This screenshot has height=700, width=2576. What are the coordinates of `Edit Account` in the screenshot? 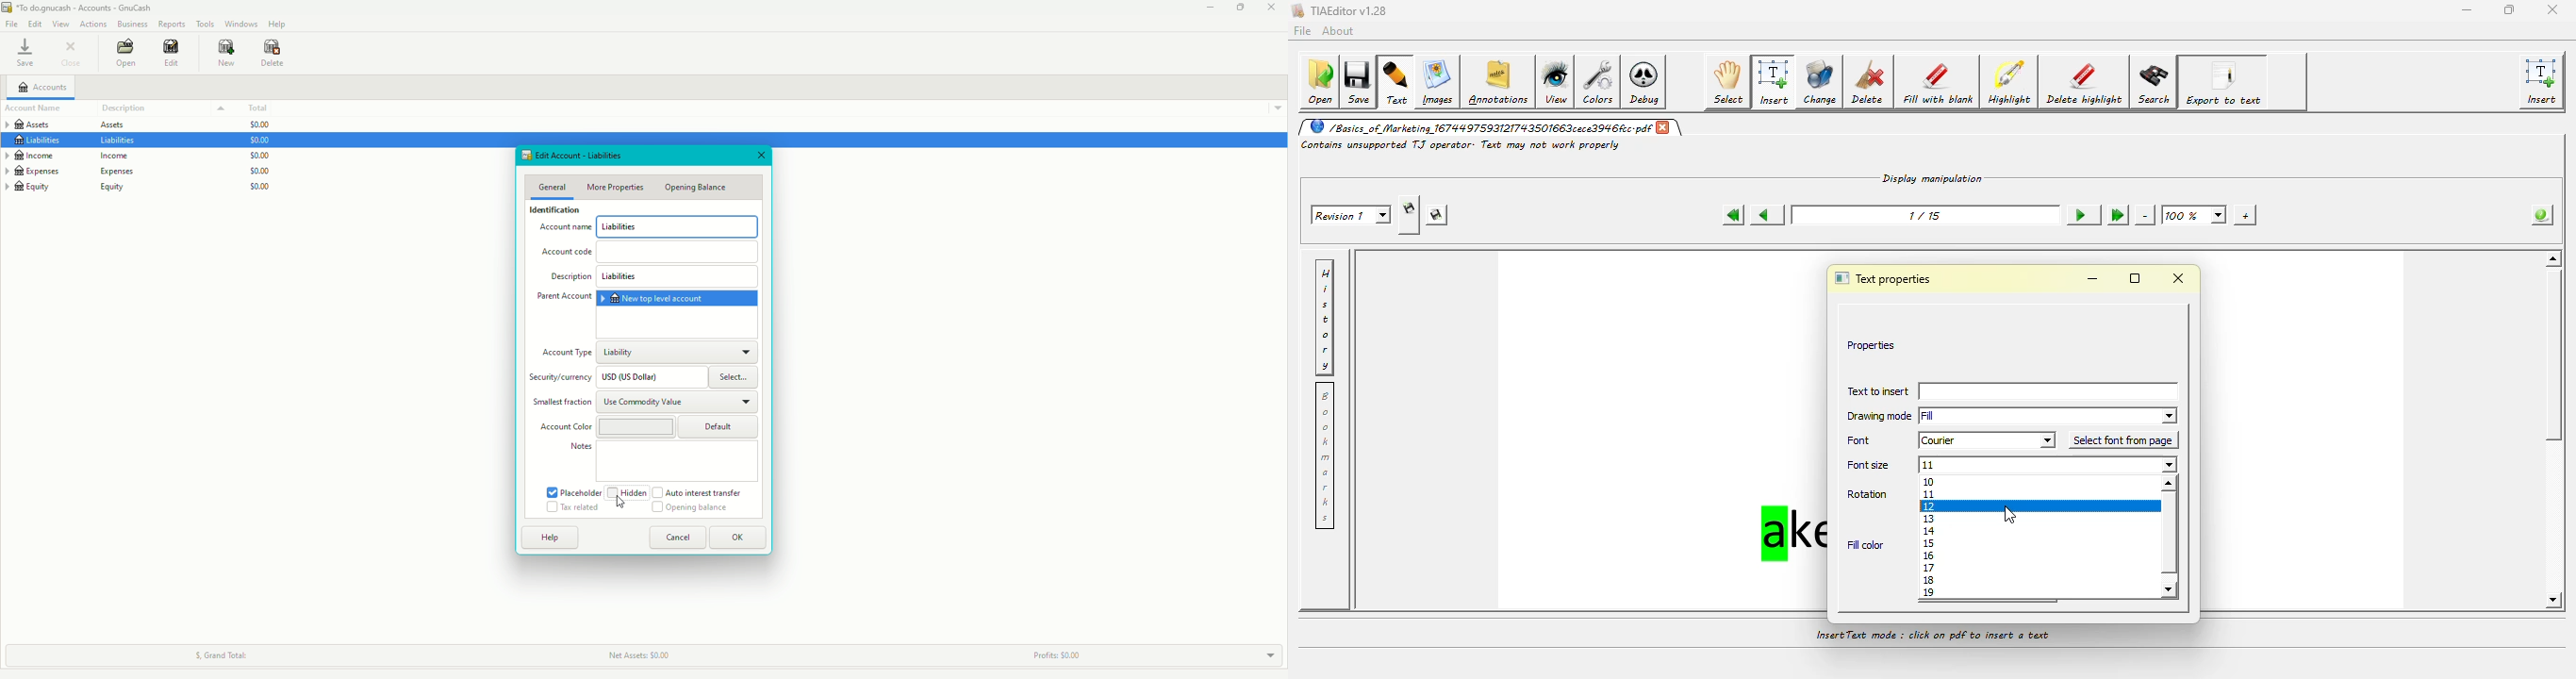 It's located at (578, 155).